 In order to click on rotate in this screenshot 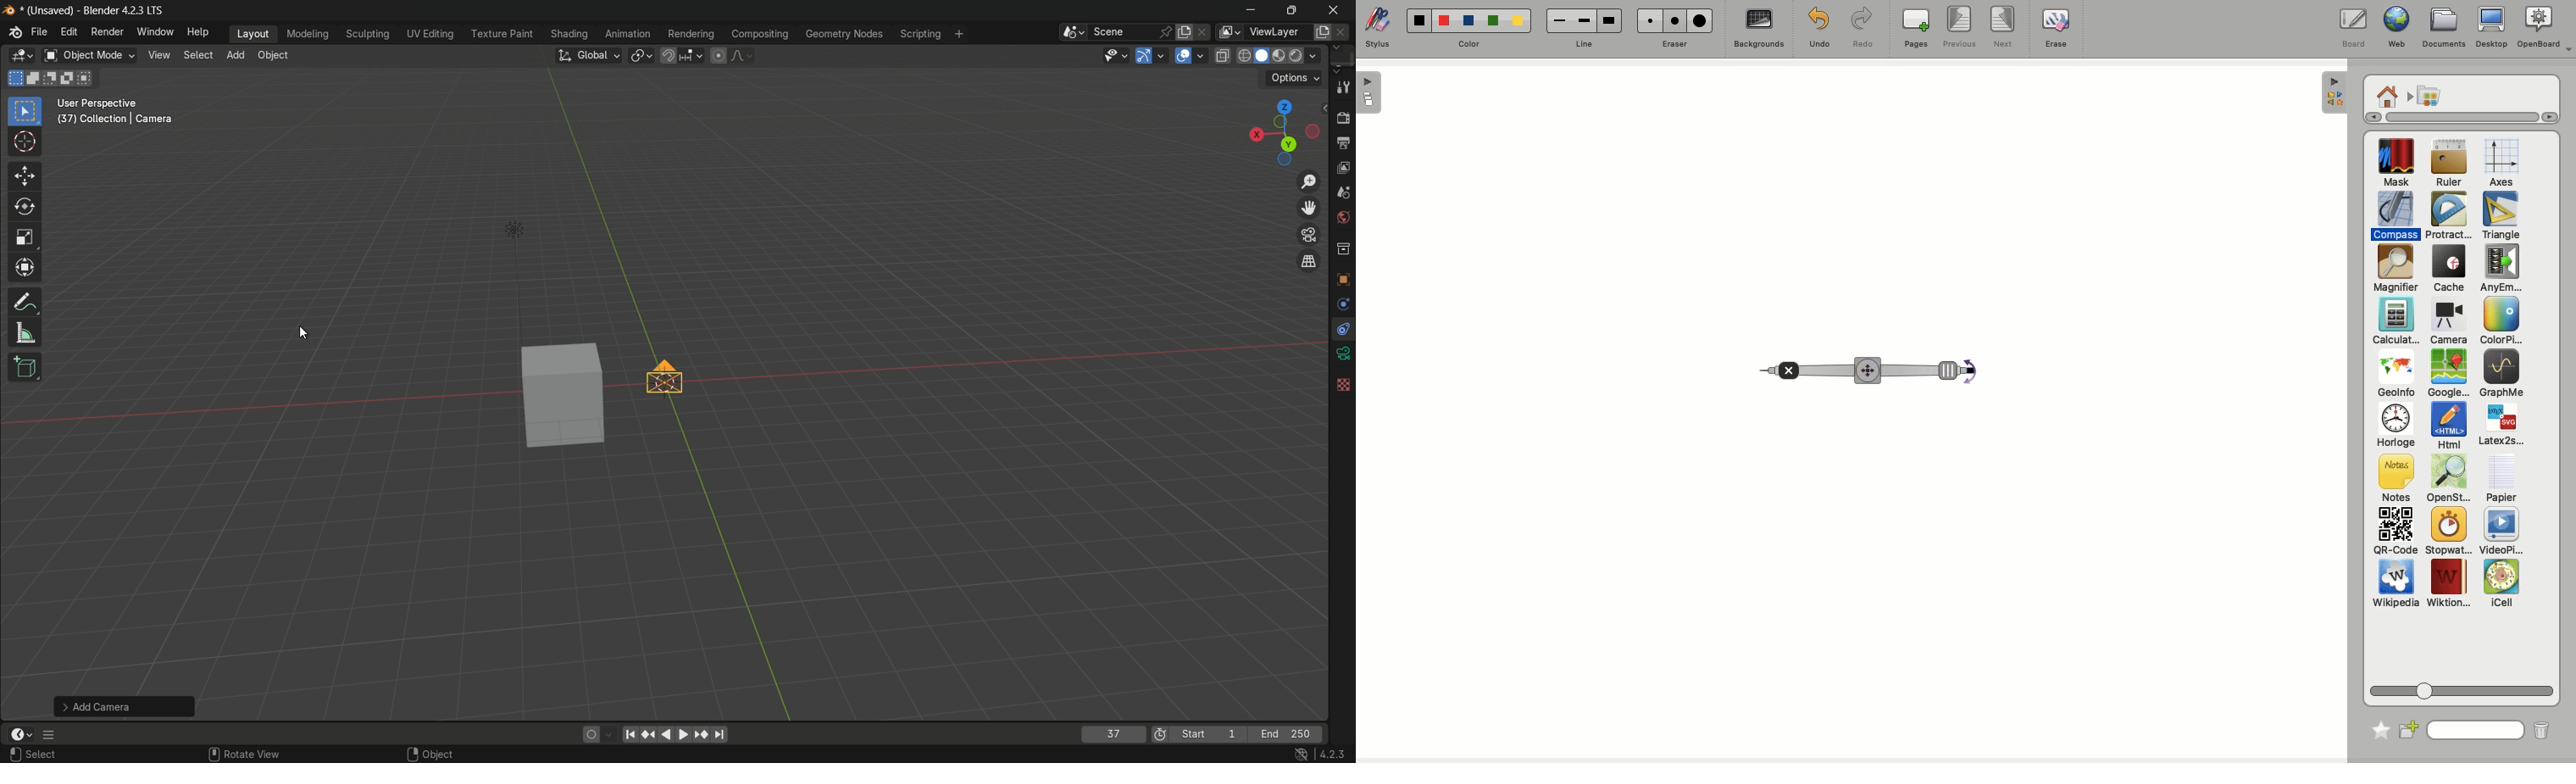, I will do `click(1340, 303)`.